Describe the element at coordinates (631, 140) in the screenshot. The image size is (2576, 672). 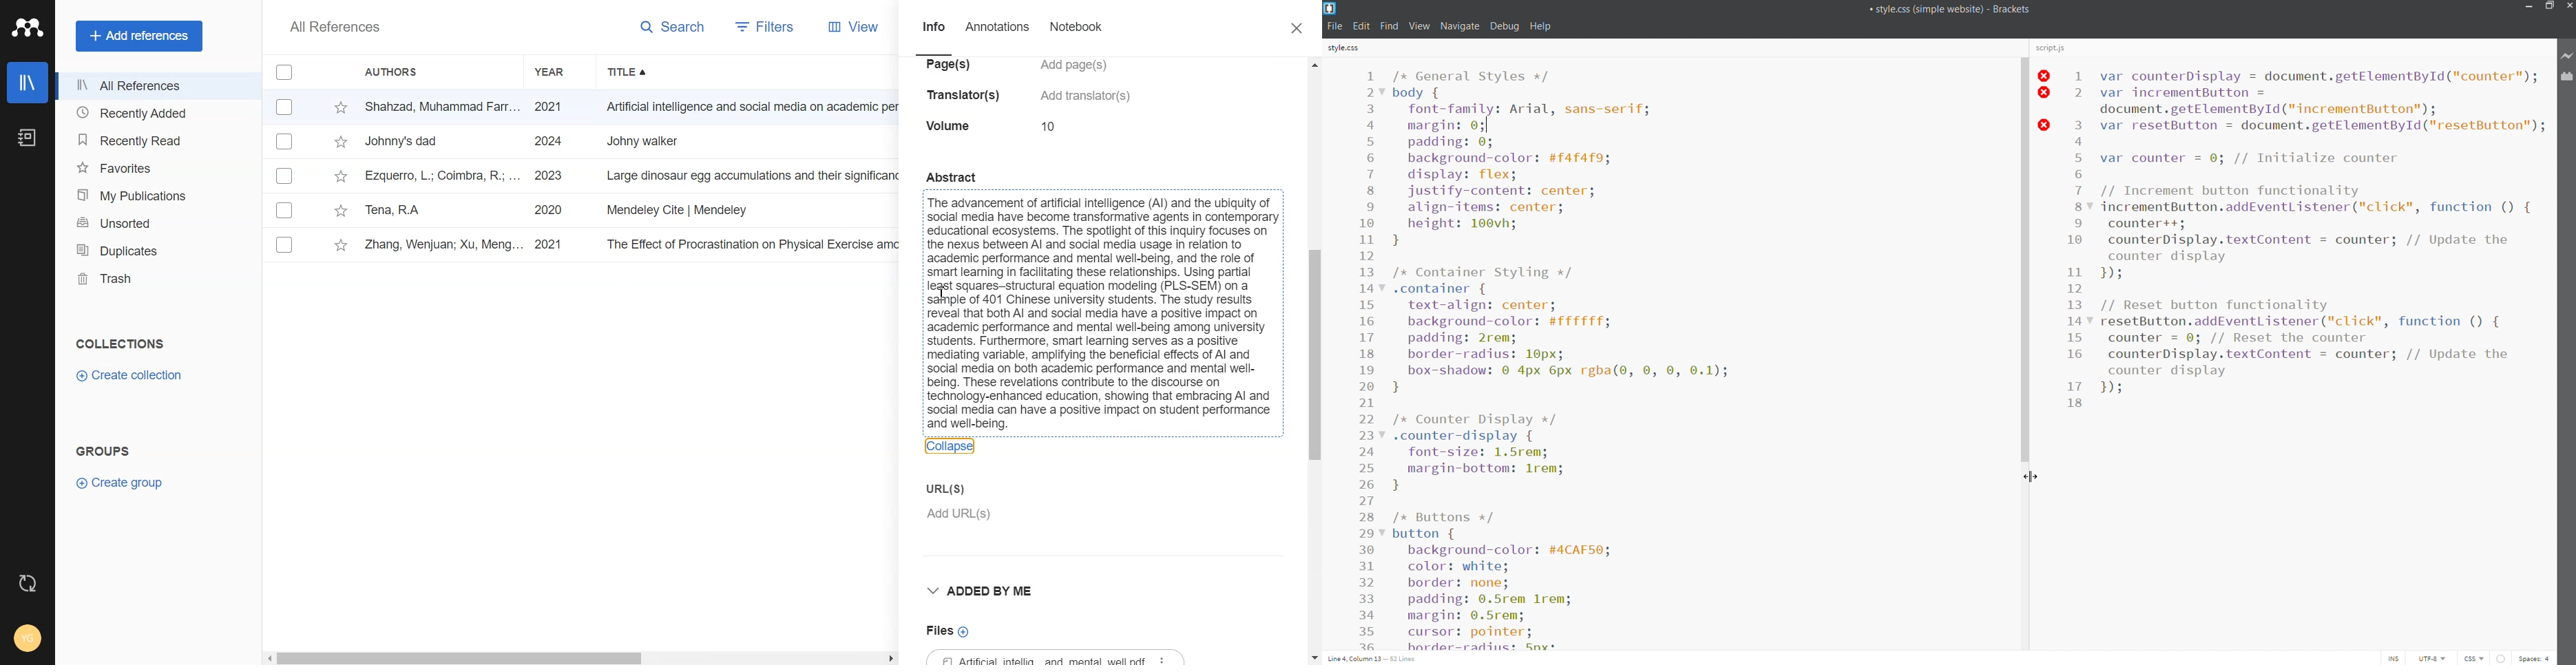
I see `~~ Johnny's dad 2024 Johny walker Bh 12/18/2024` at that location.